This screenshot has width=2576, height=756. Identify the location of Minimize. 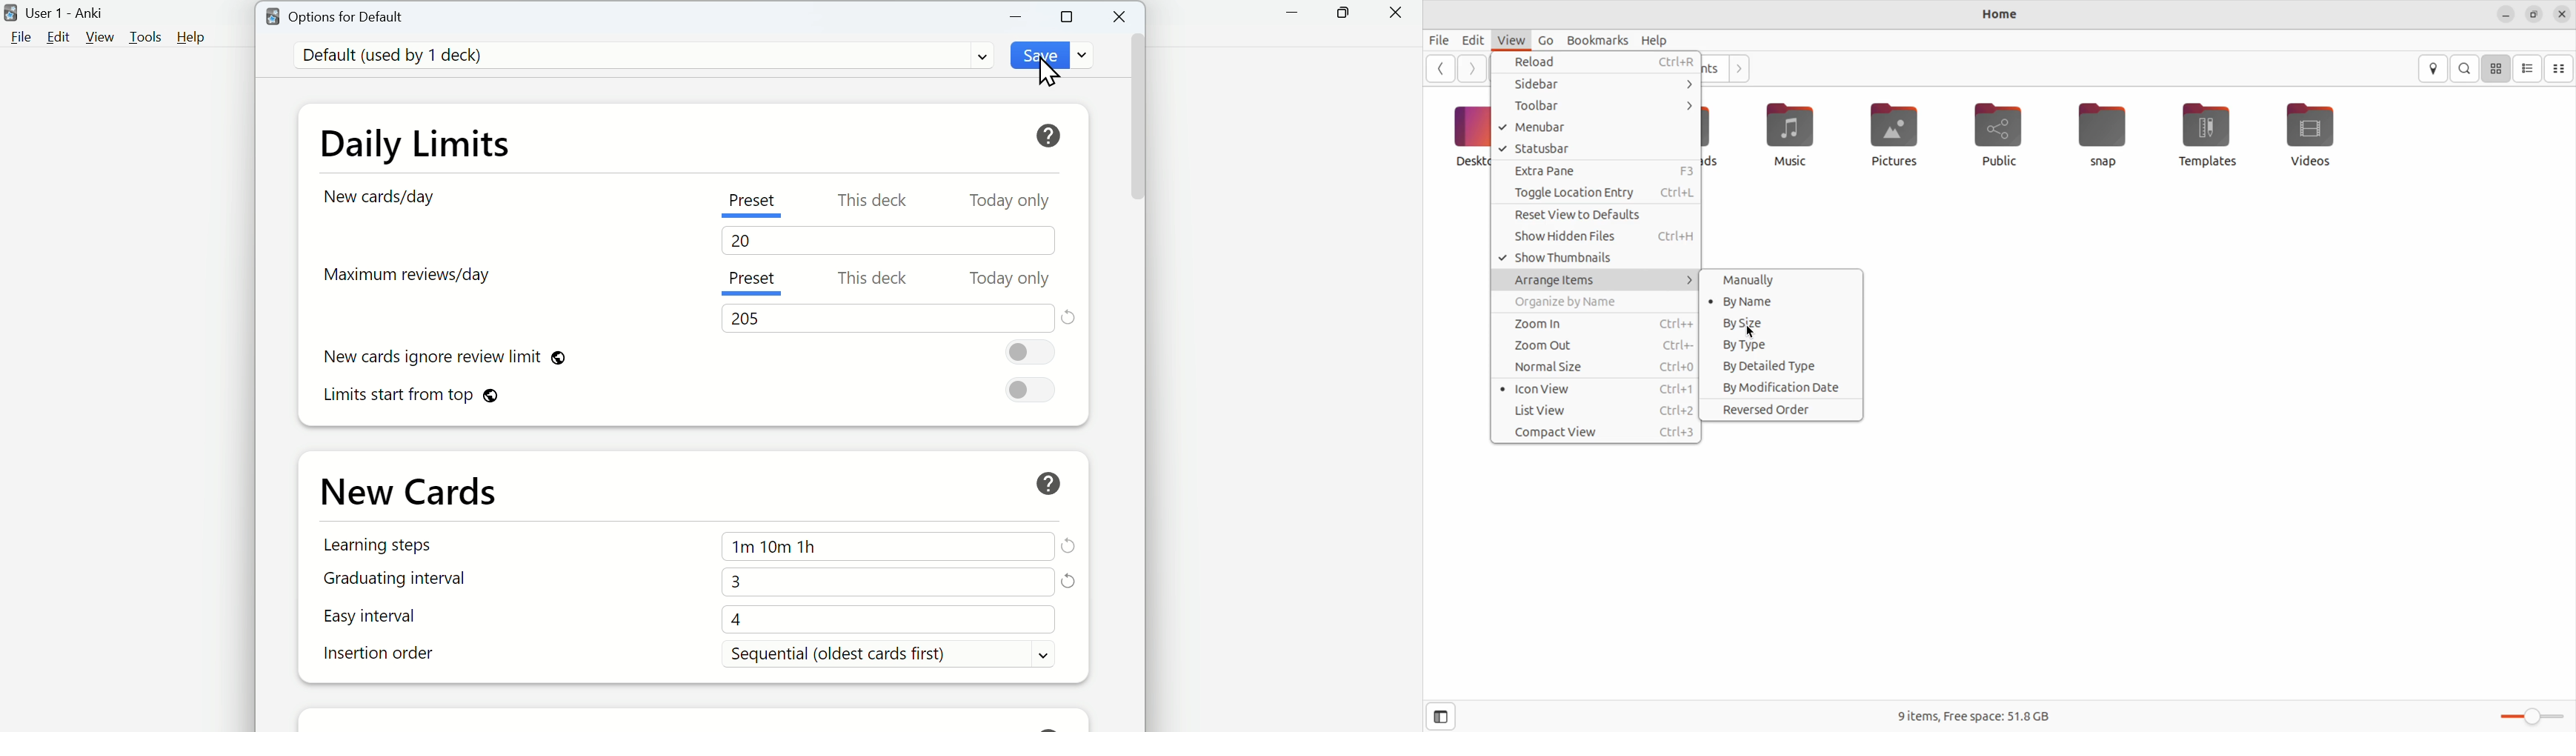
(1289, 17).